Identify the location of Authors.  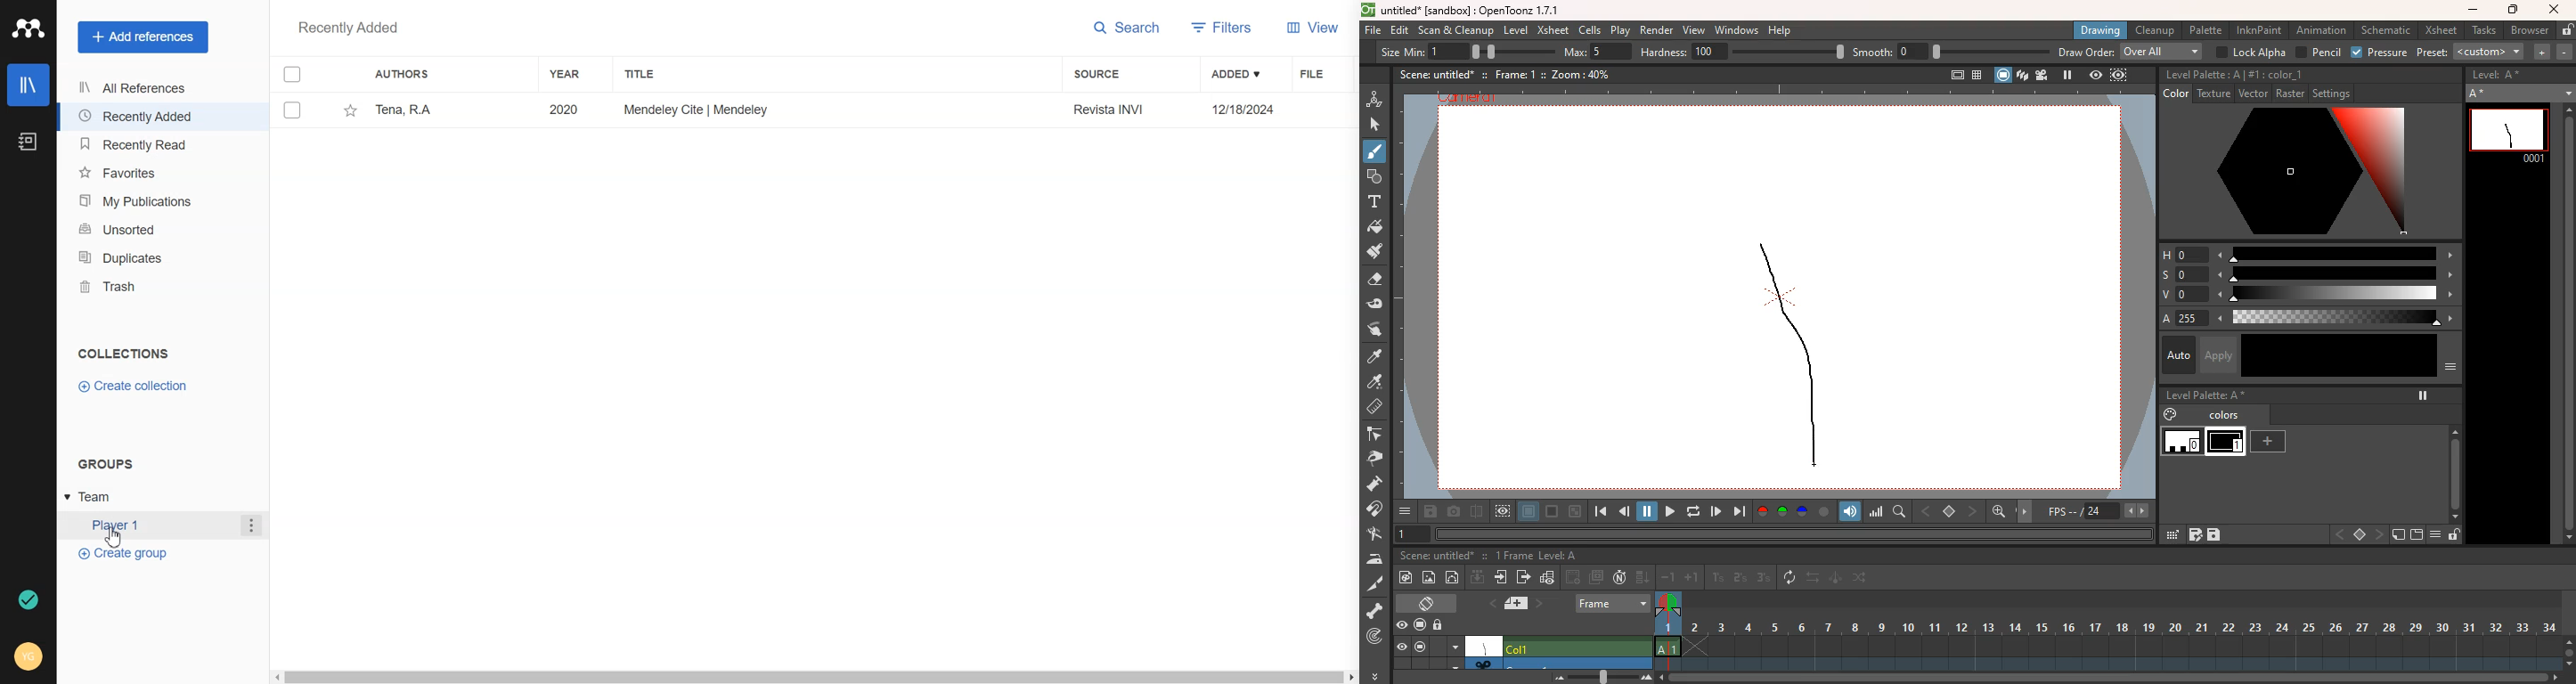
(407, 74).